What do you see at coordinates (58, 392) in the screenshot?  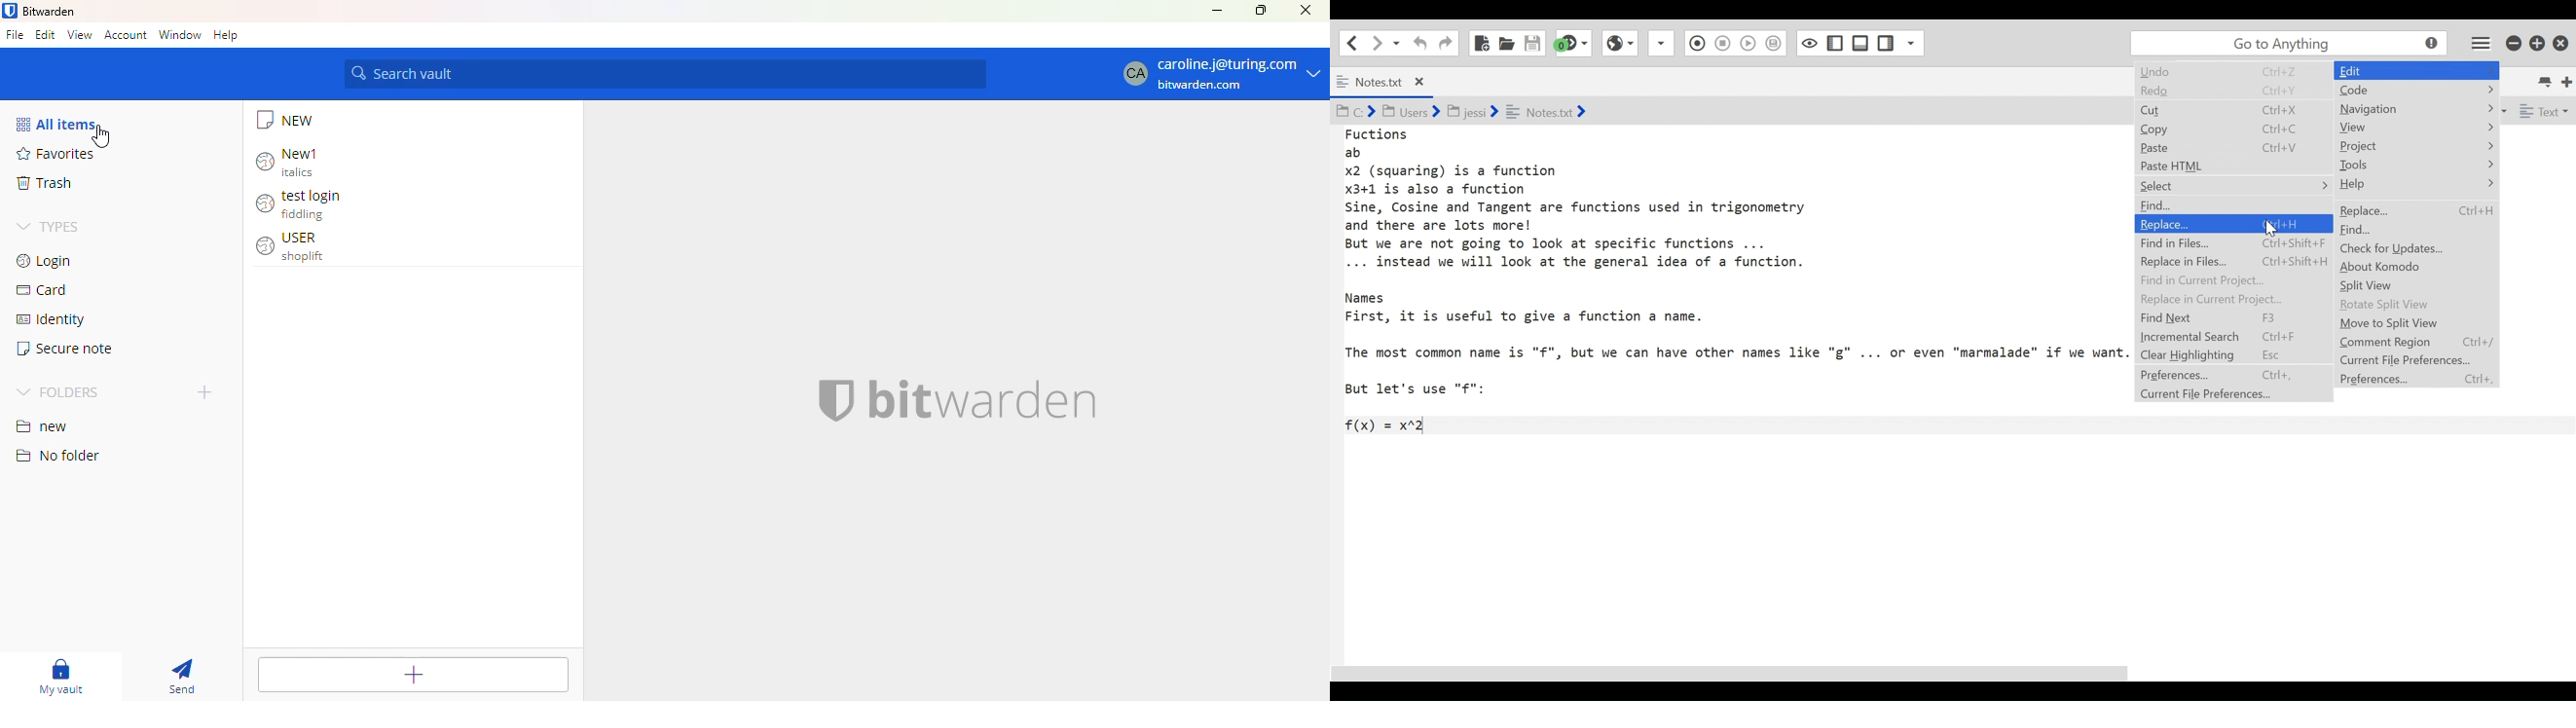 I see `folders` at bounding box center [58, 392].